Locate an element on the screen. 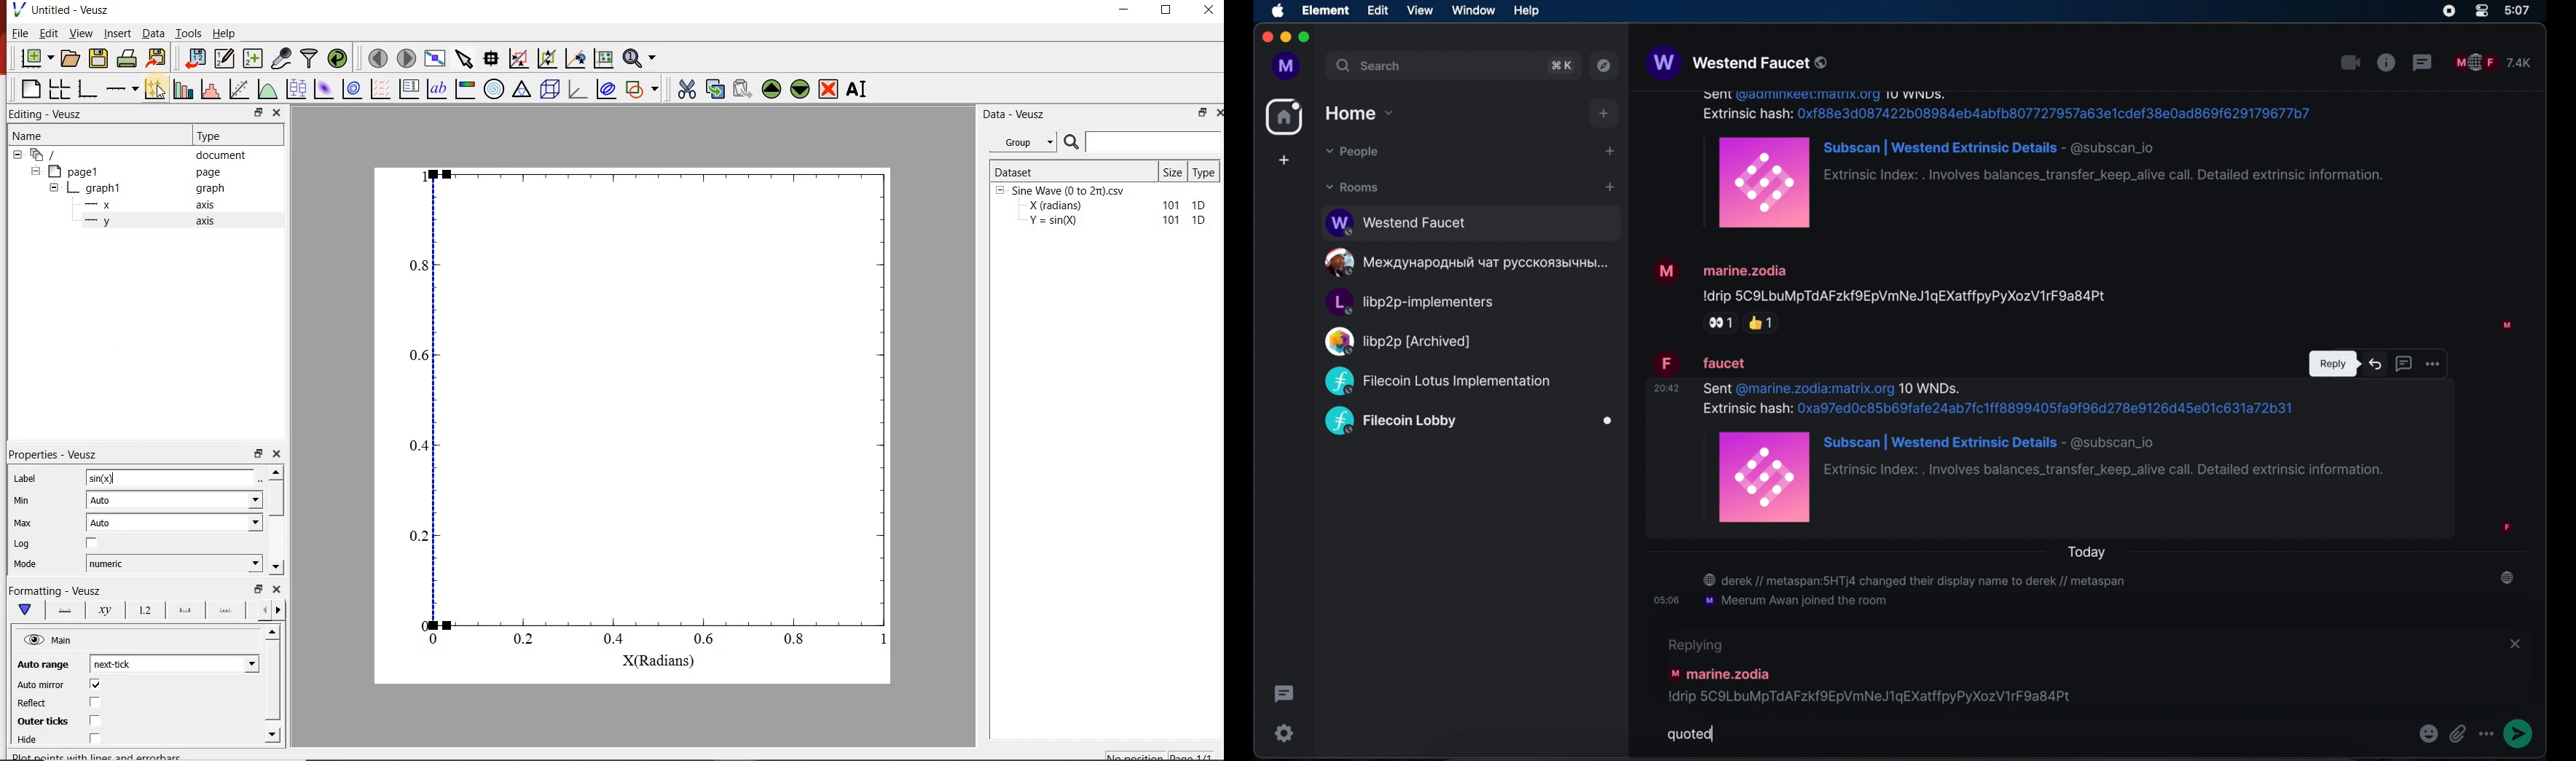  minimize is located at coordinates (1285, 37).